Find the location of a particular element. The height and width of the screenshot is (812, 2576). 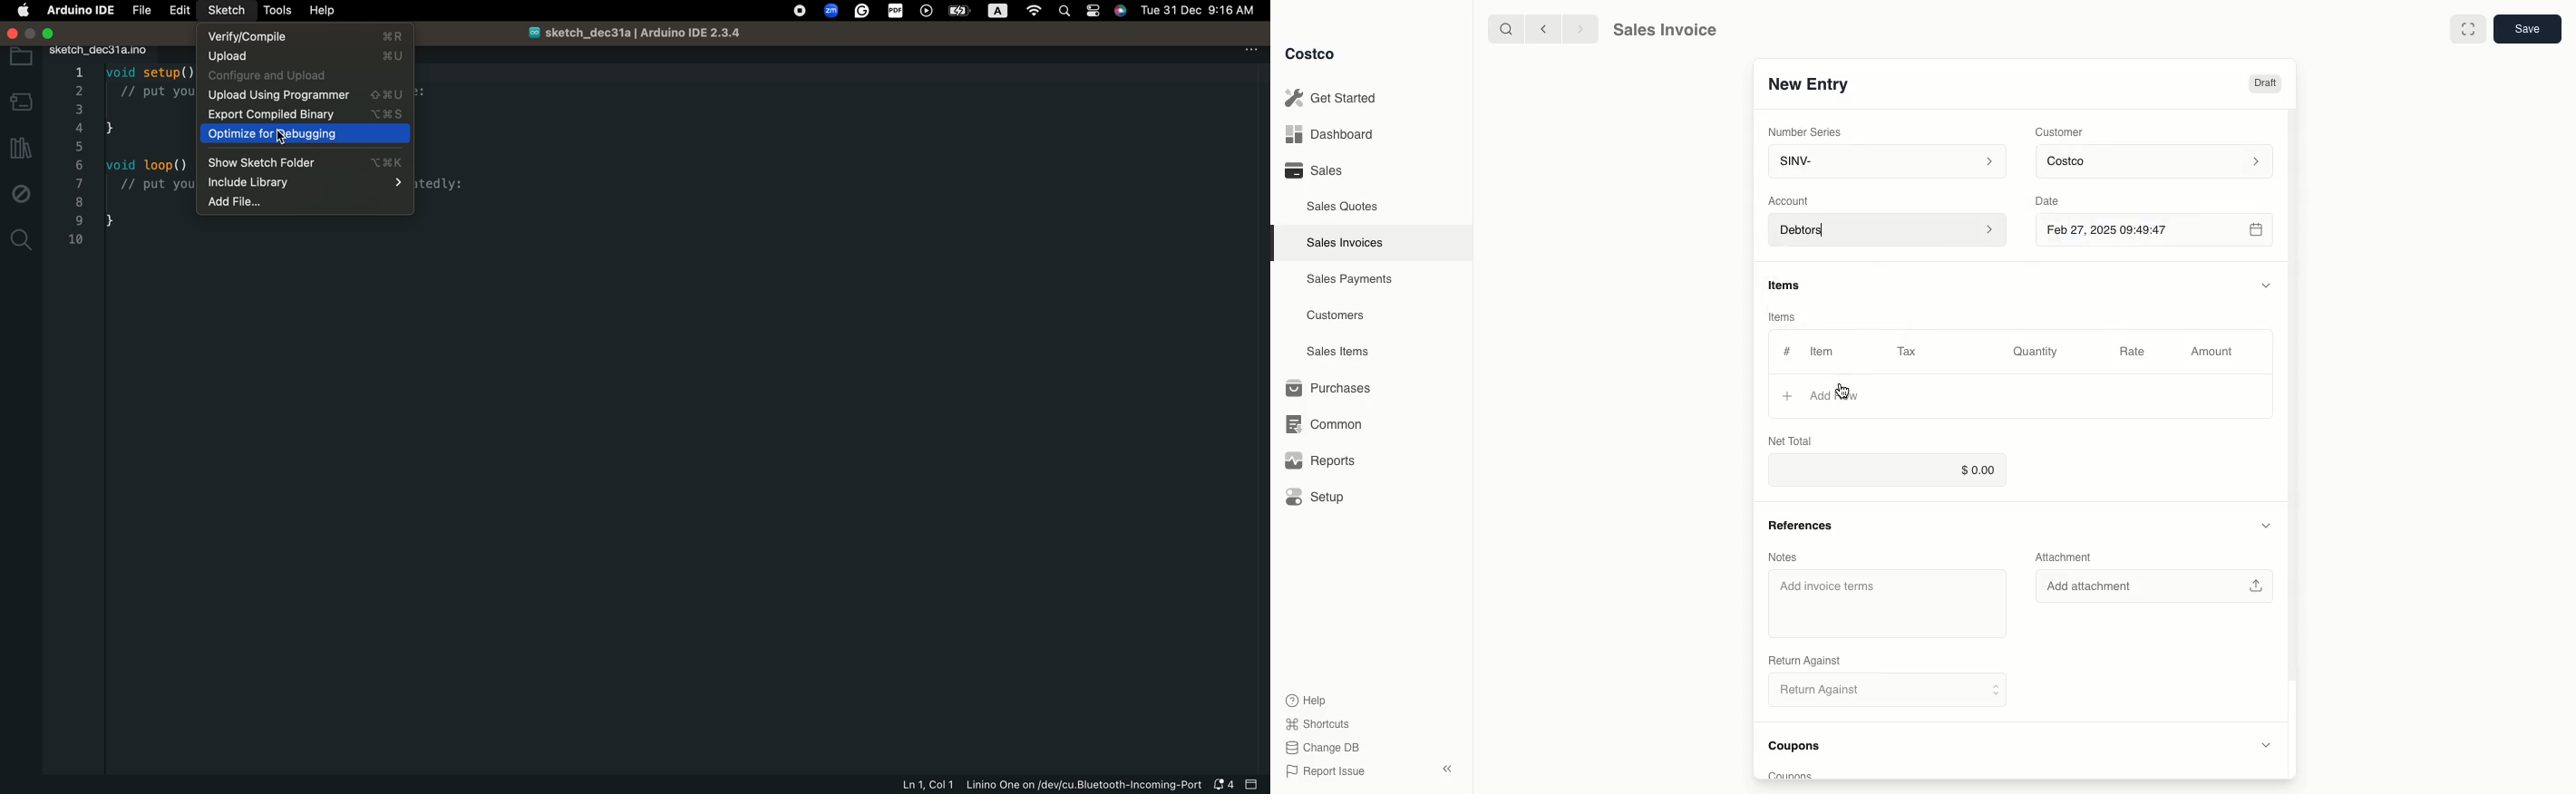

Setup is located at coordinates (1317, 499).